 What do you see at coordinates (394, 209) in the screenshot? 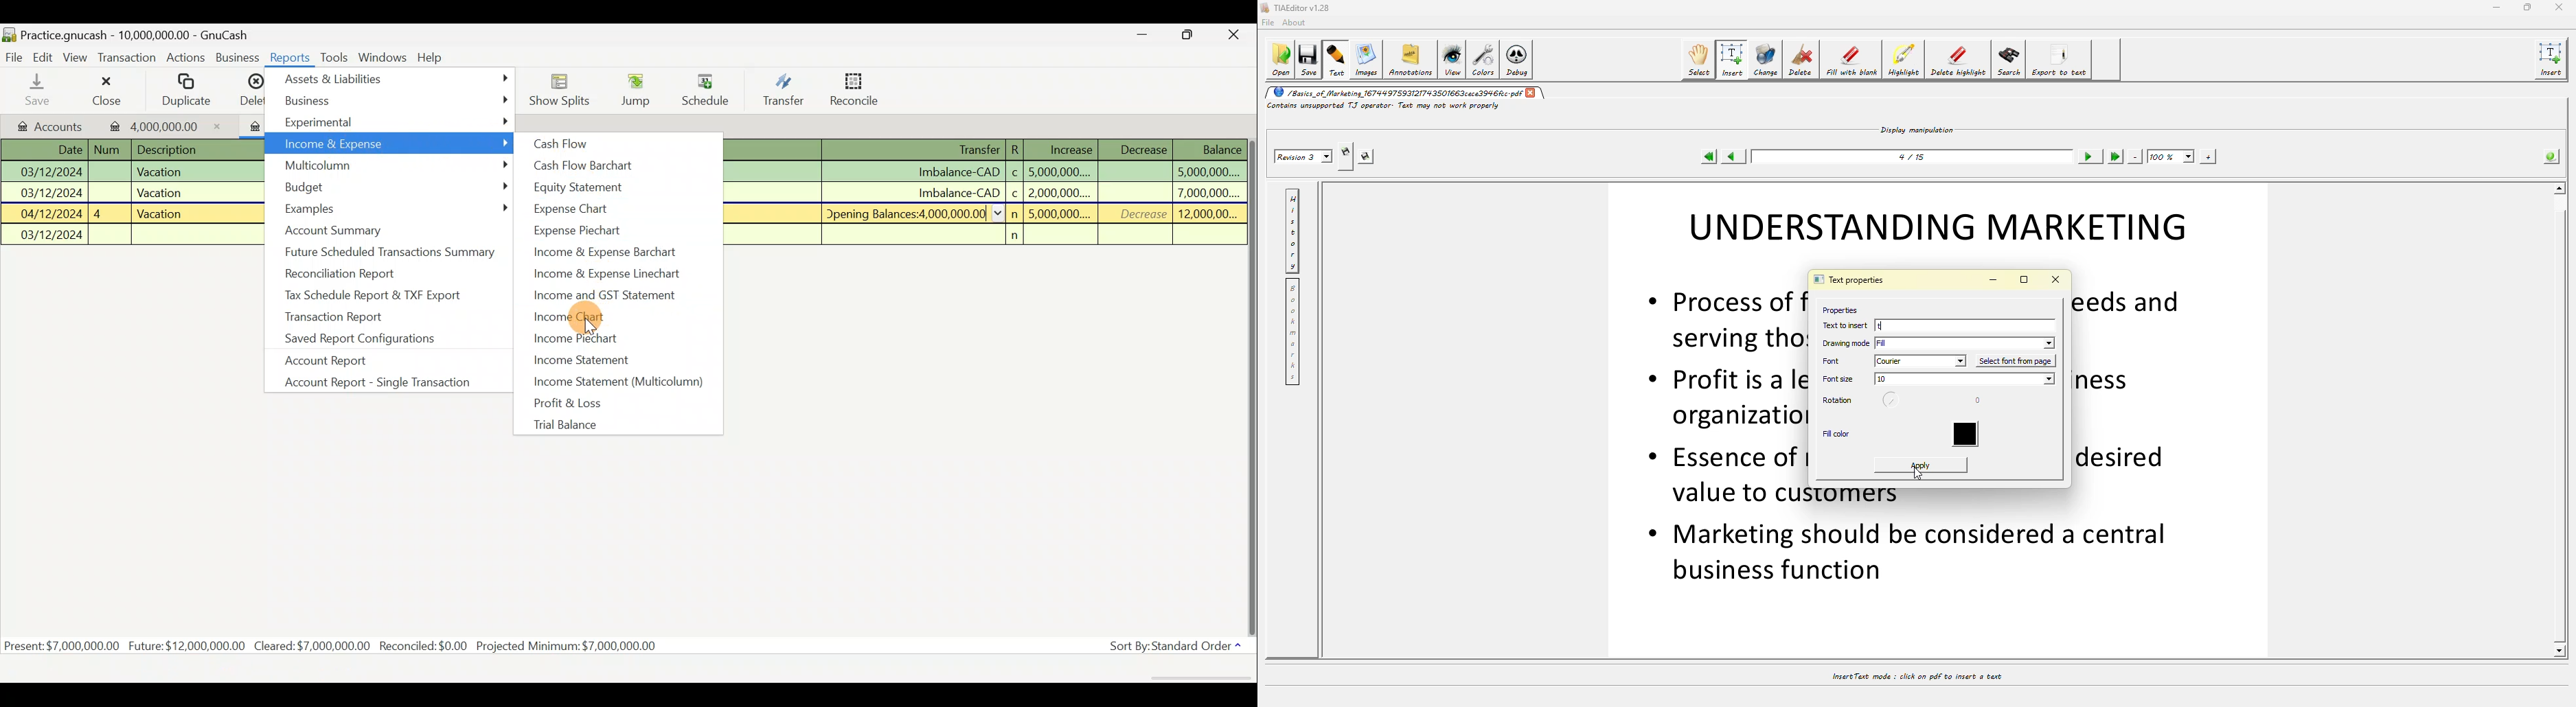
I see `Examples` at bounding box center [394, 209].